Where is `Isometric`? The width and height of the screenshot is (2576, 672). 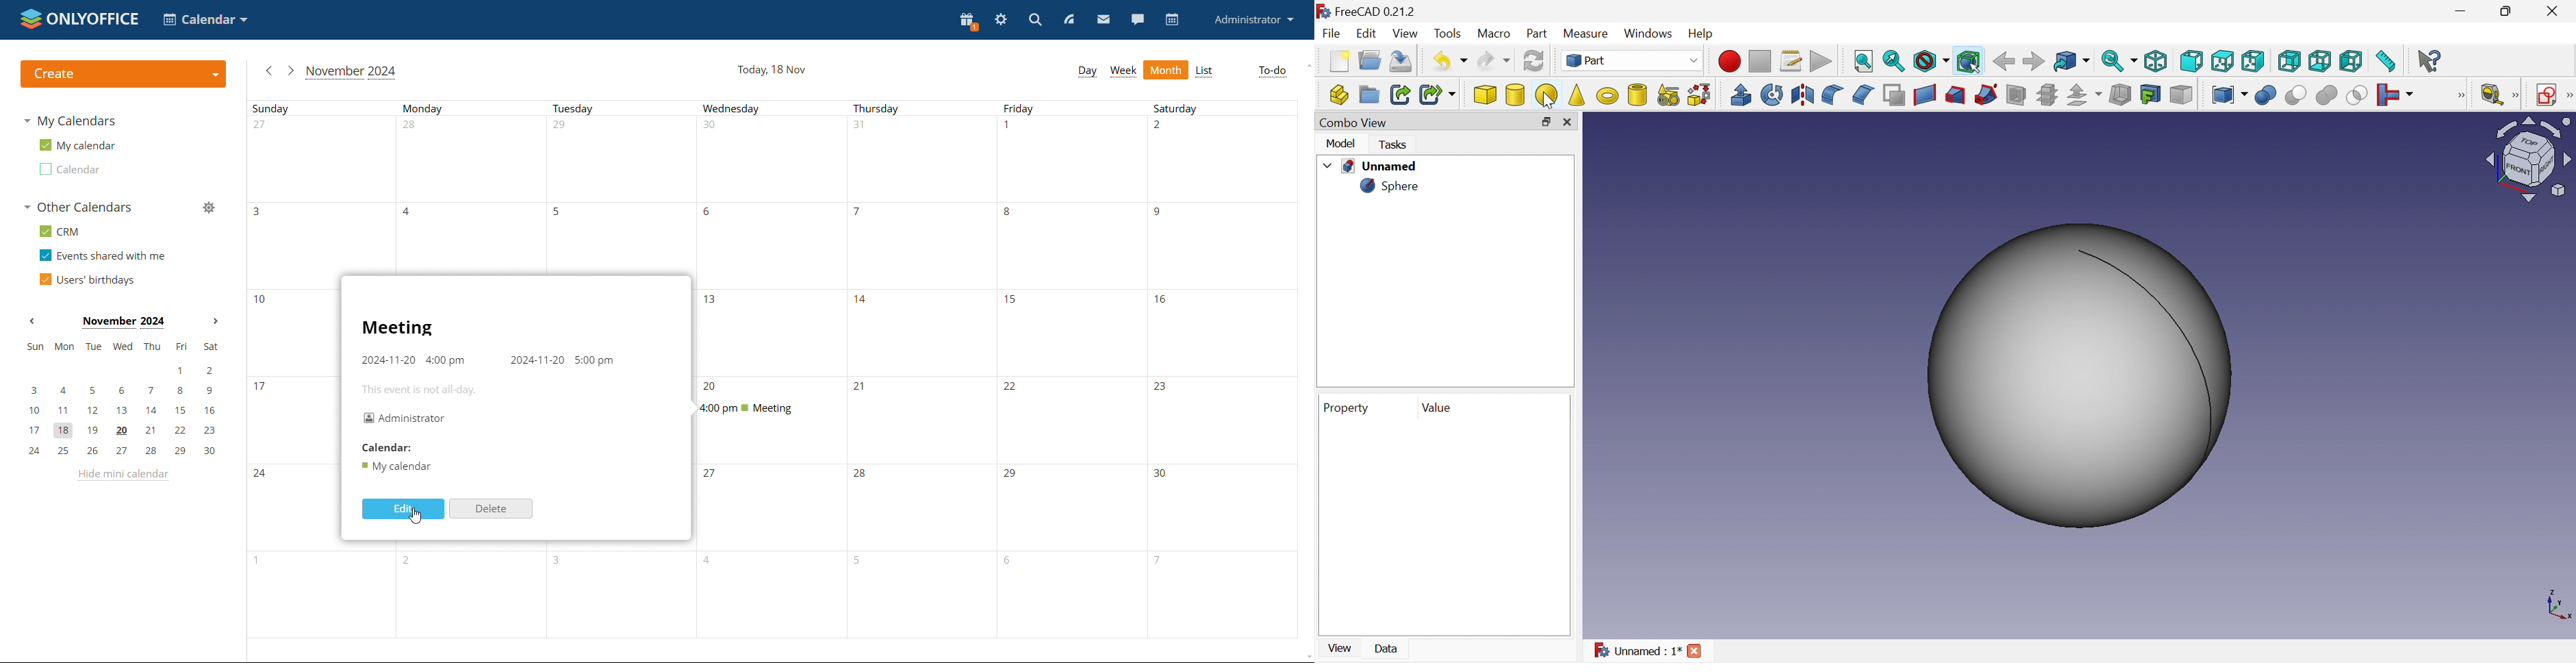 Isometric is located at coordinates (2158, 60).